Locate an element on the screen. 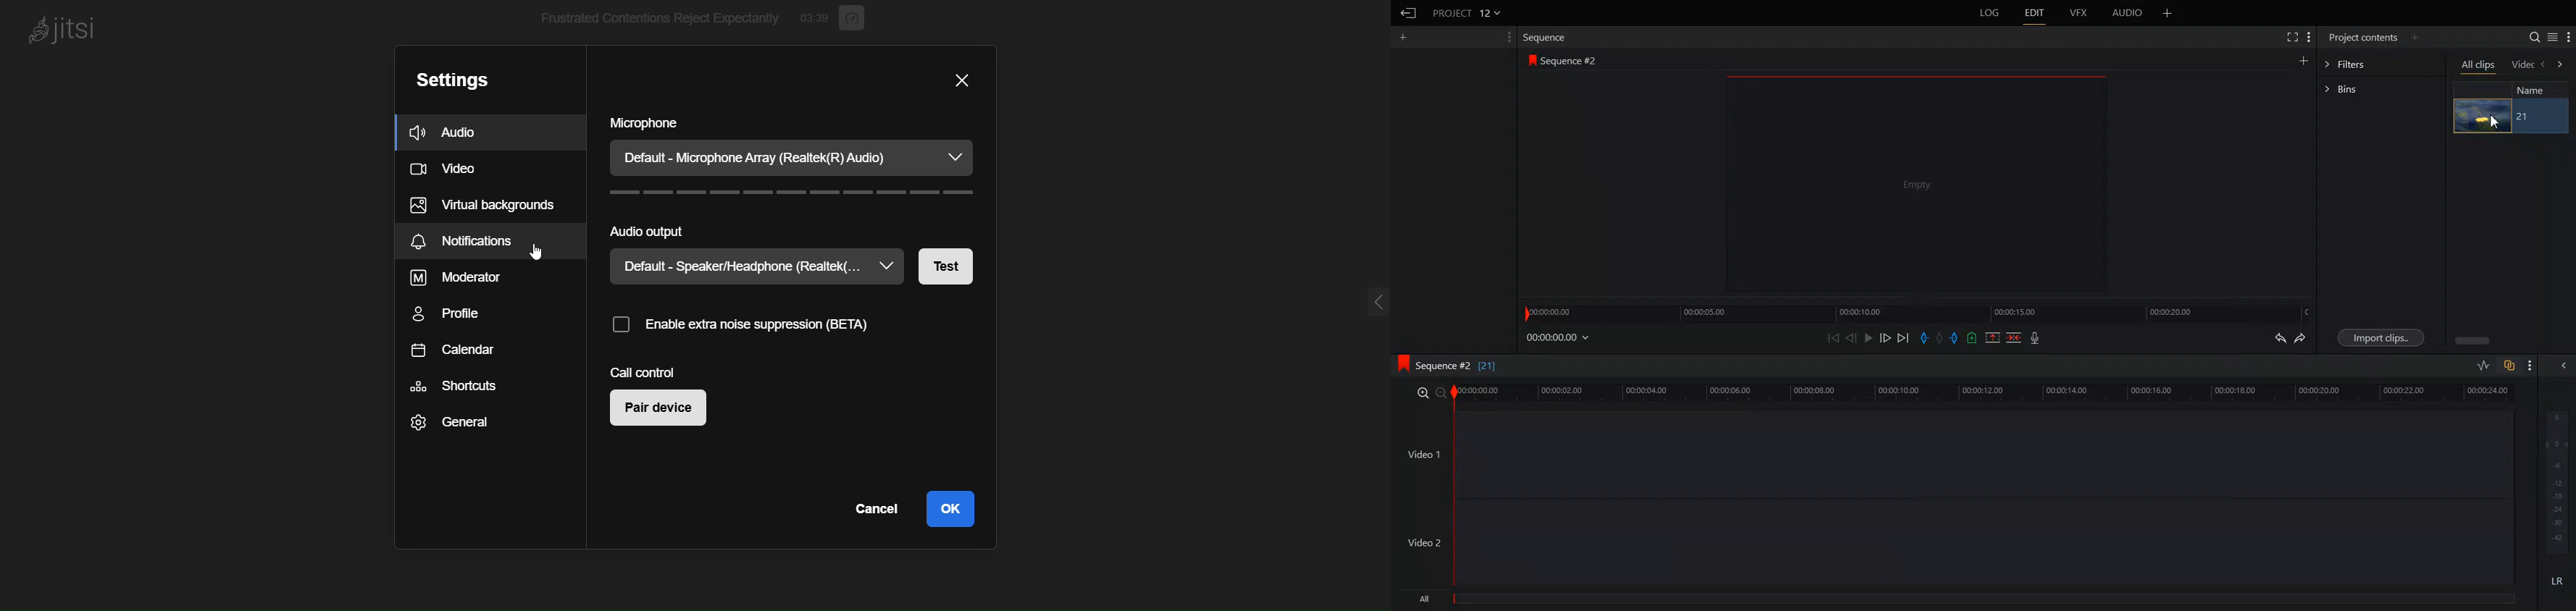 The image size is (2576, 616). Undo is located at coordinates (2281, 338).